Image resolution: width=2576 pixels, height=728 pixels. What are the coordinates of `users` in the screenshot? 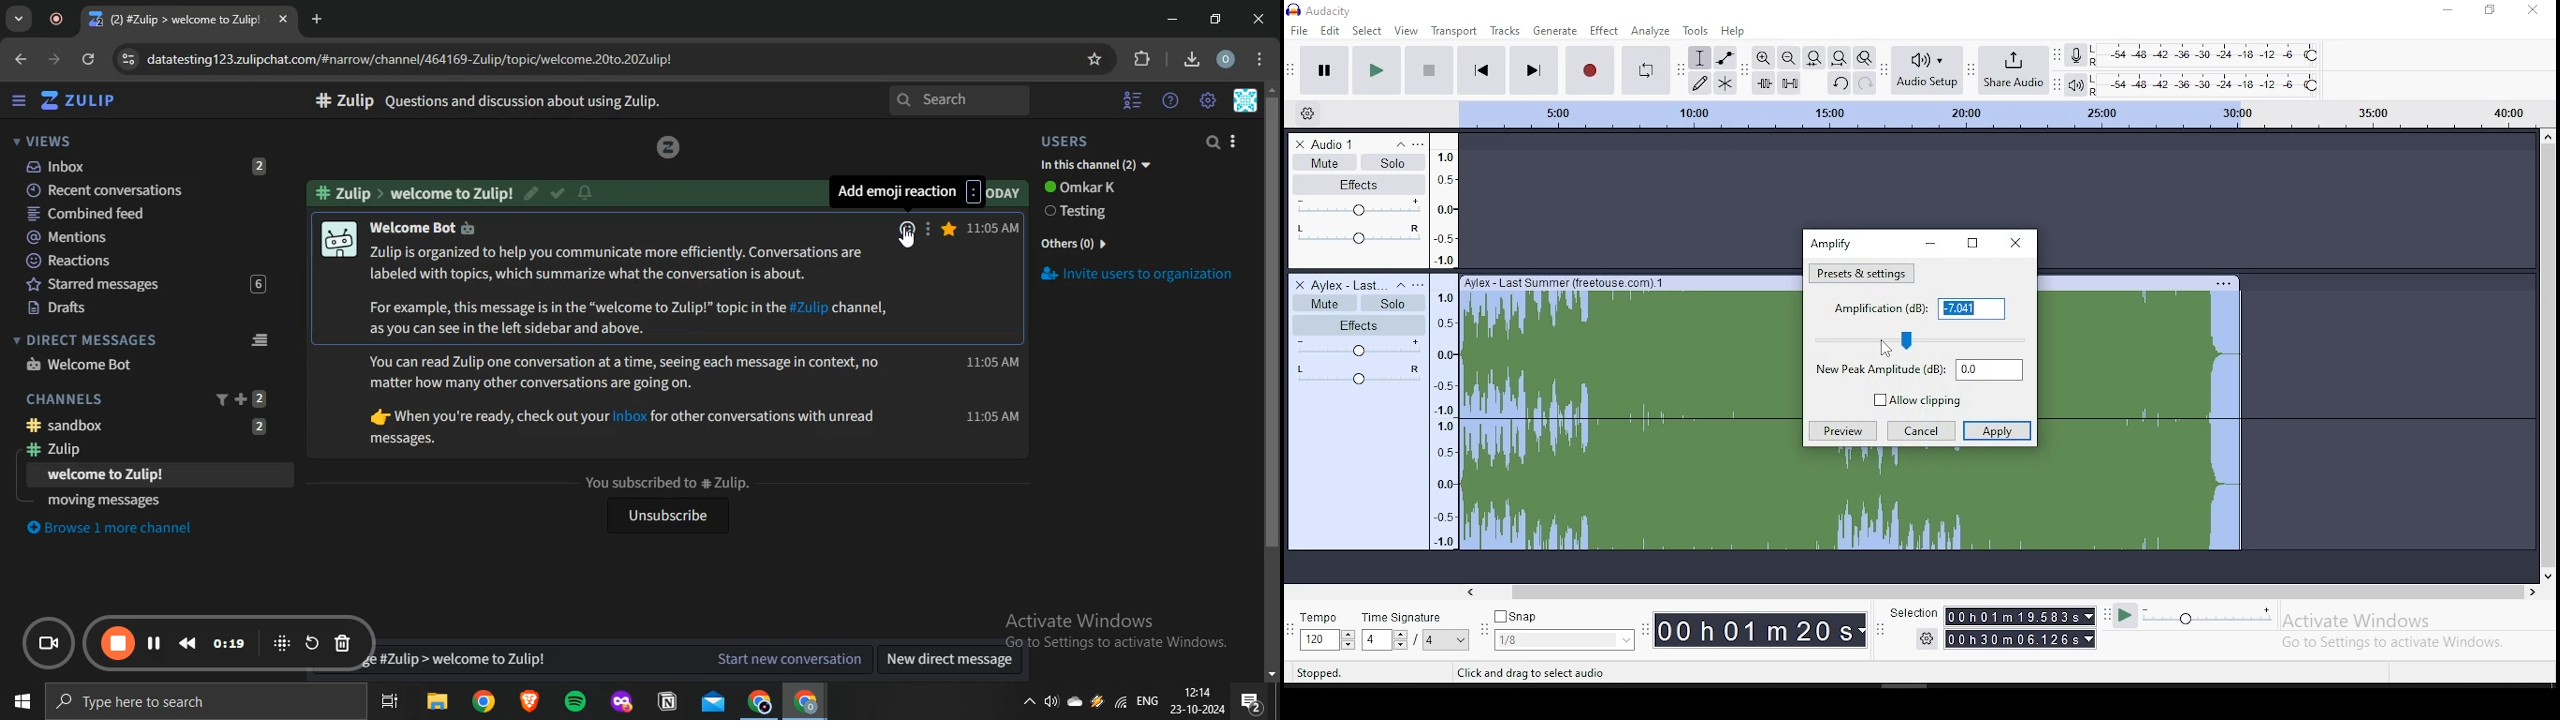 It's located at (1081, 142).